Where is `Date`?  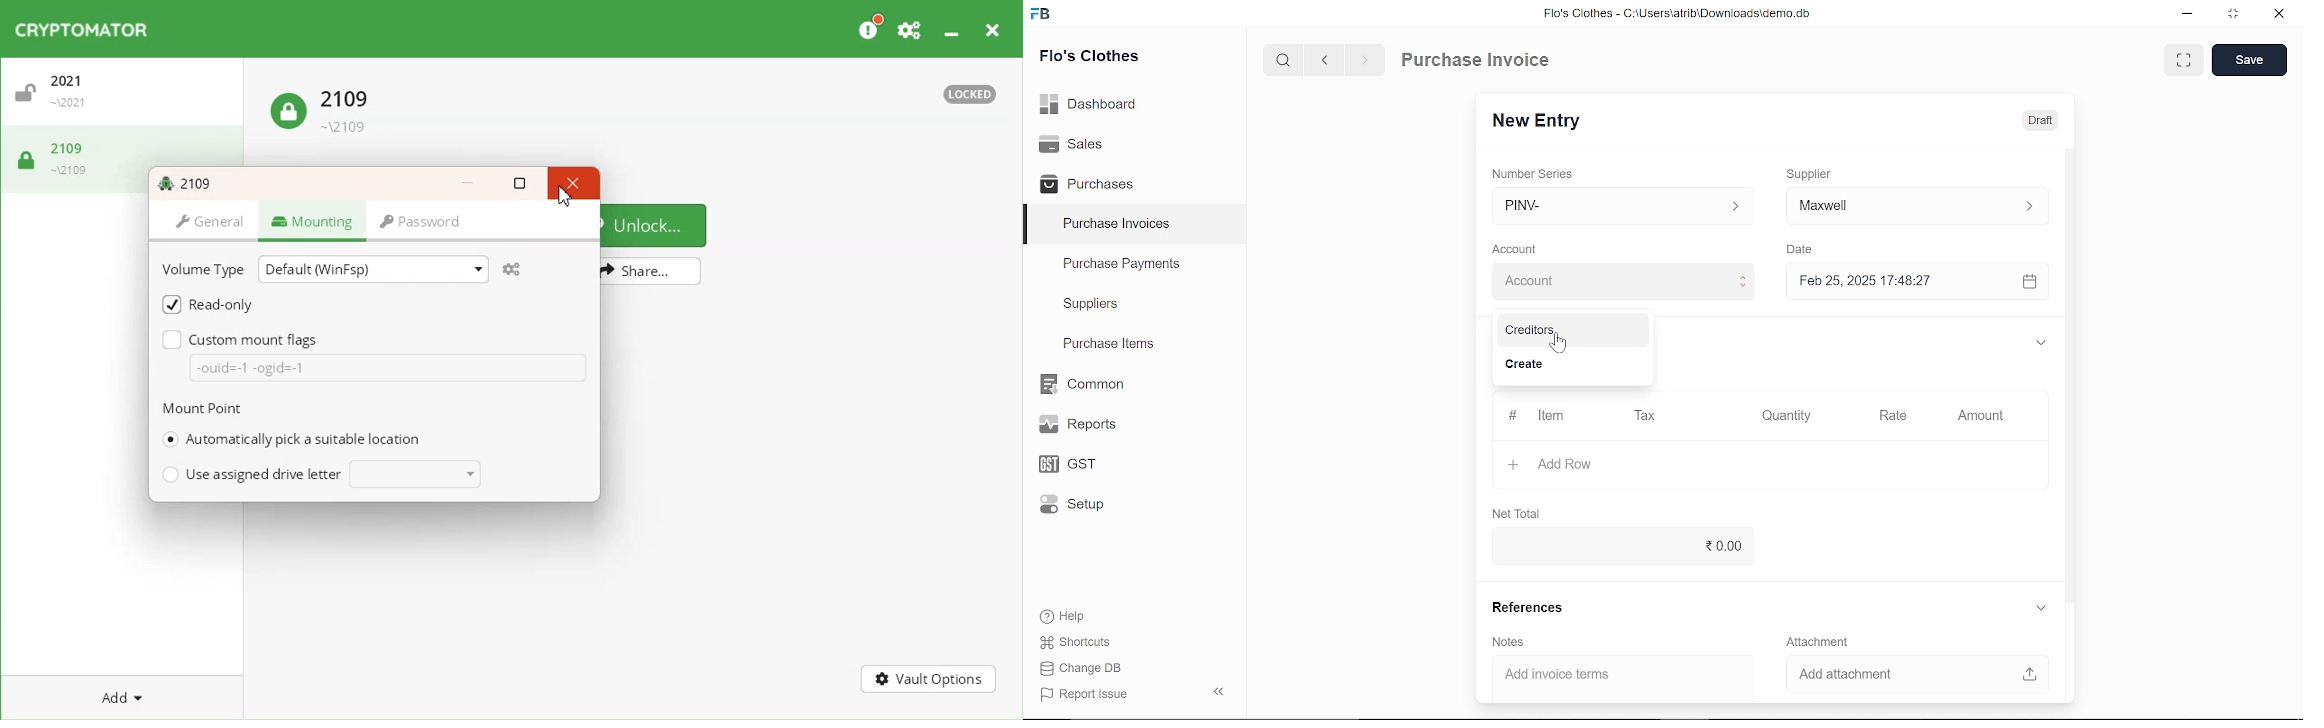
Date is located at coordinates (1805, 250).